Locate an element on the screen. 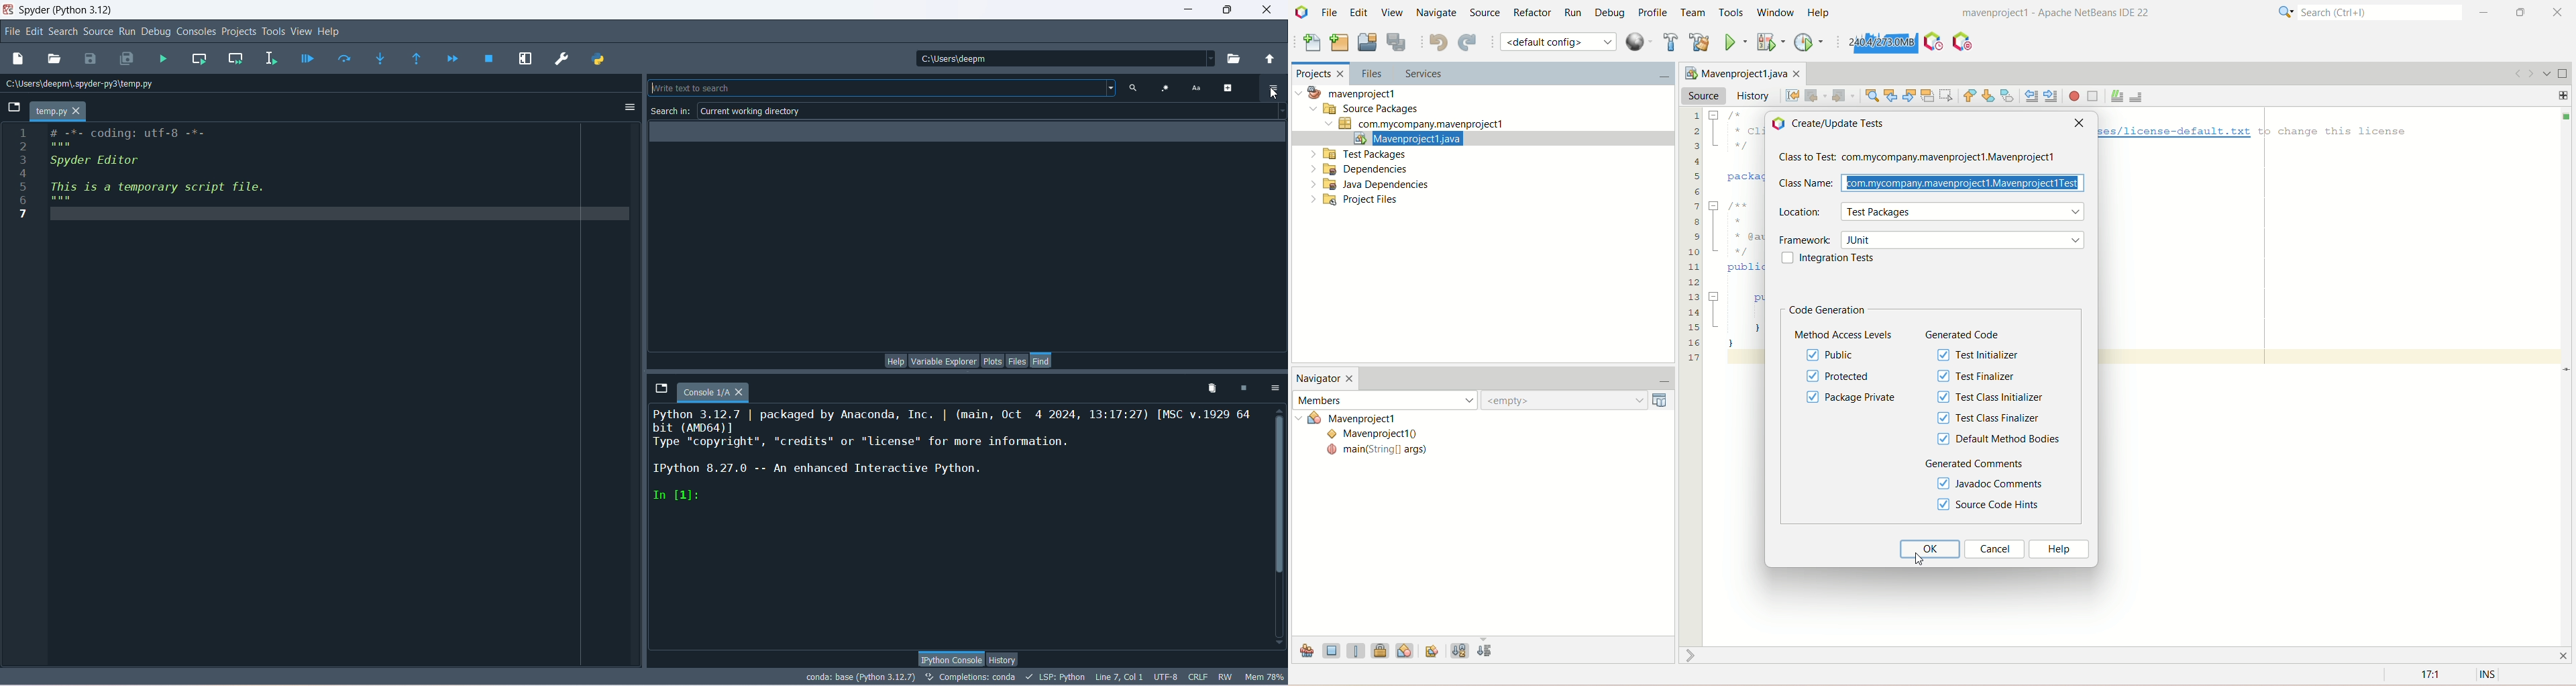 This screenshot has width=2576, height=700. save is located at coordinates (91, 60).